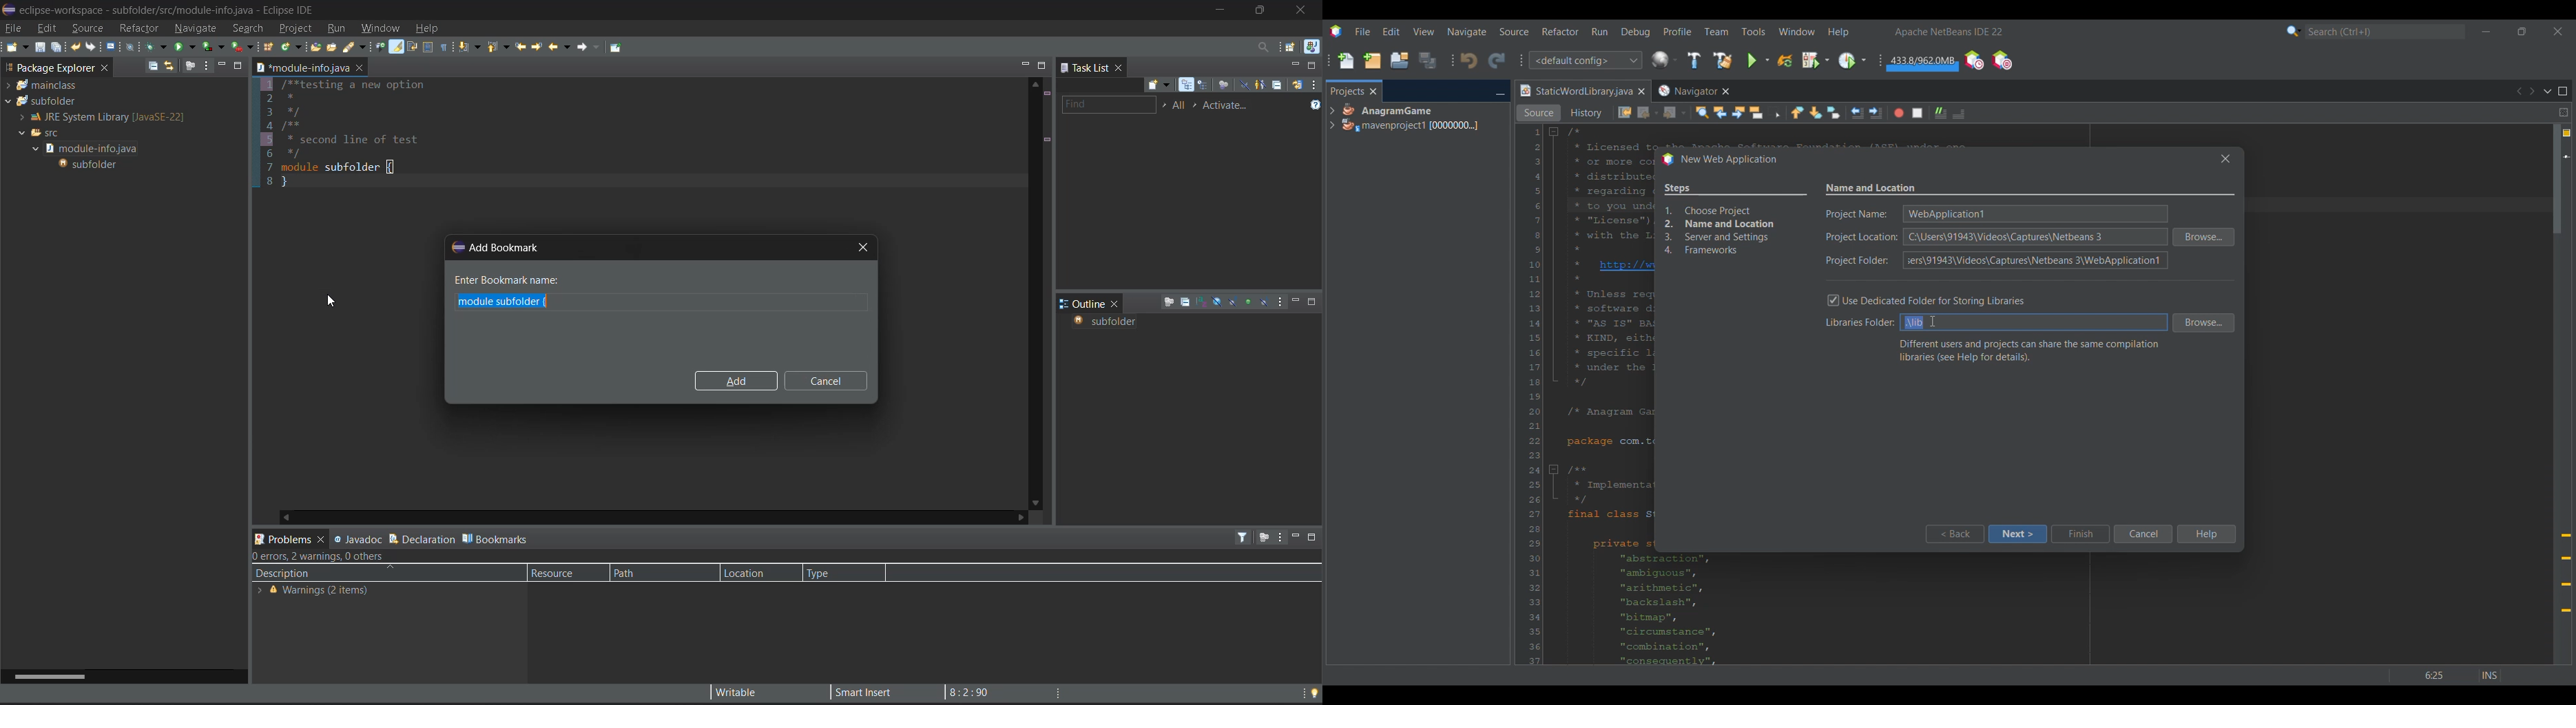 This screenshot has height=728, width=2576. Describe the element at coordinates (93, 147) in the screenshot. I see `module-info.java` at that location.